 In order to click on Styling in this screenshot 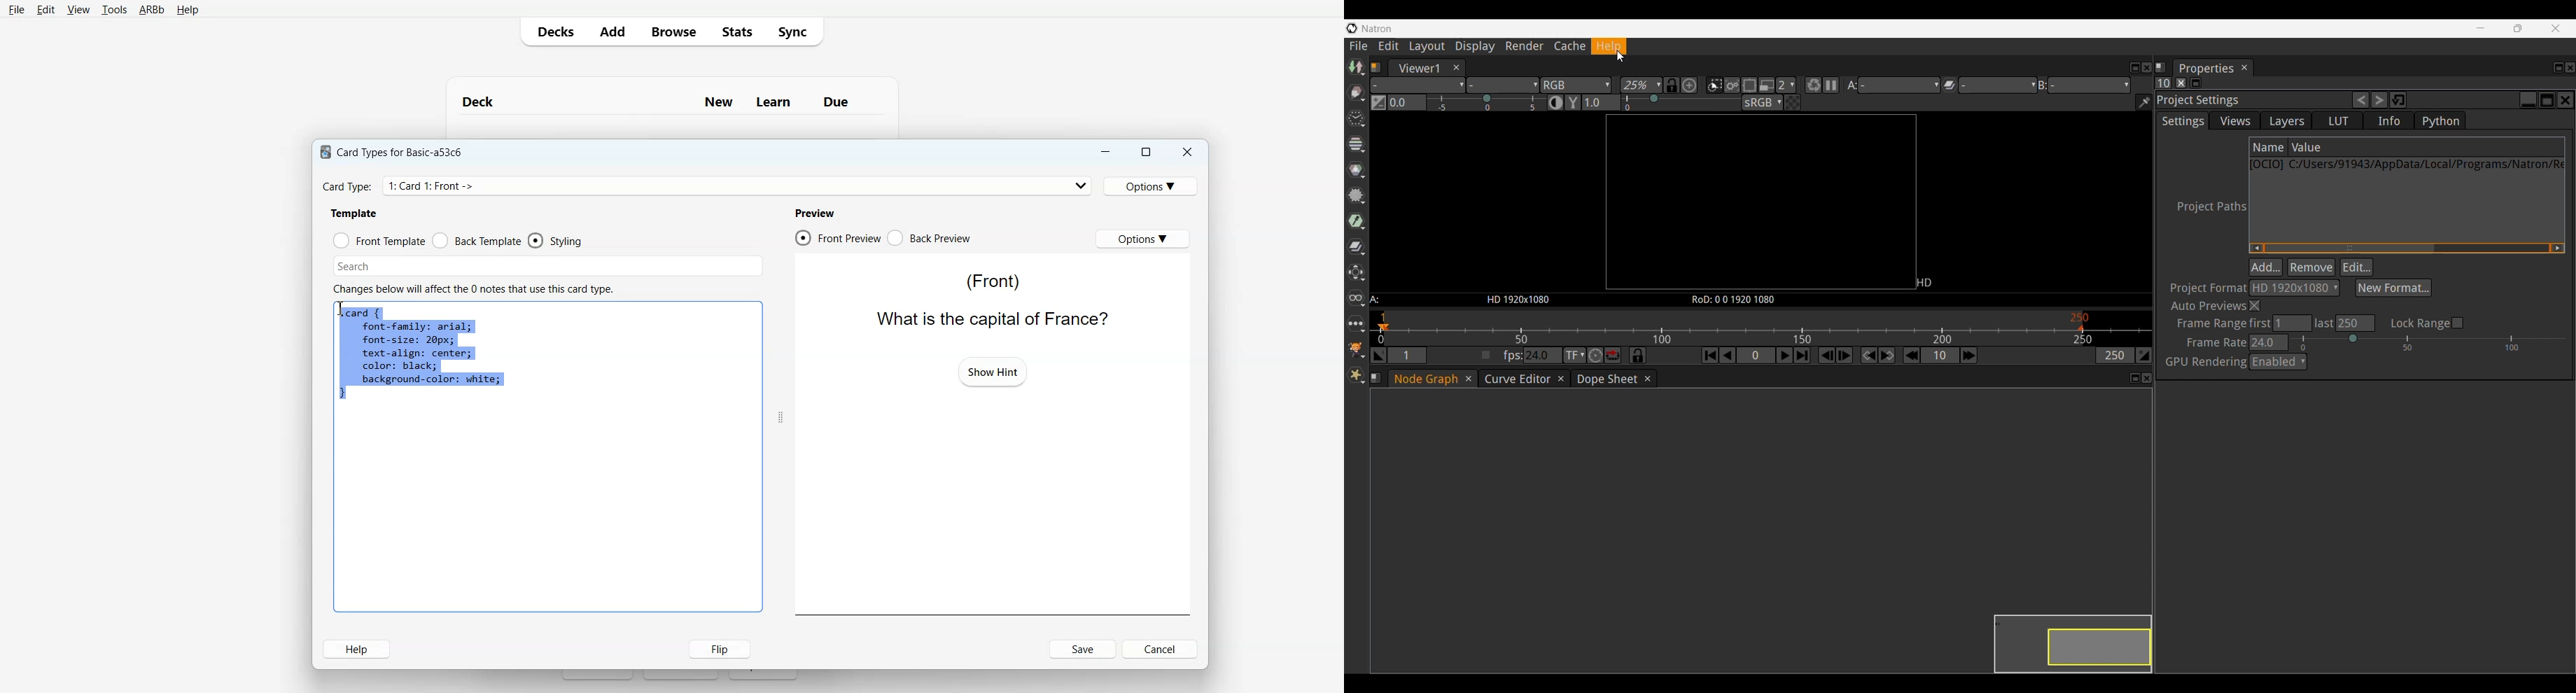, I will do `click(556, 241)`.